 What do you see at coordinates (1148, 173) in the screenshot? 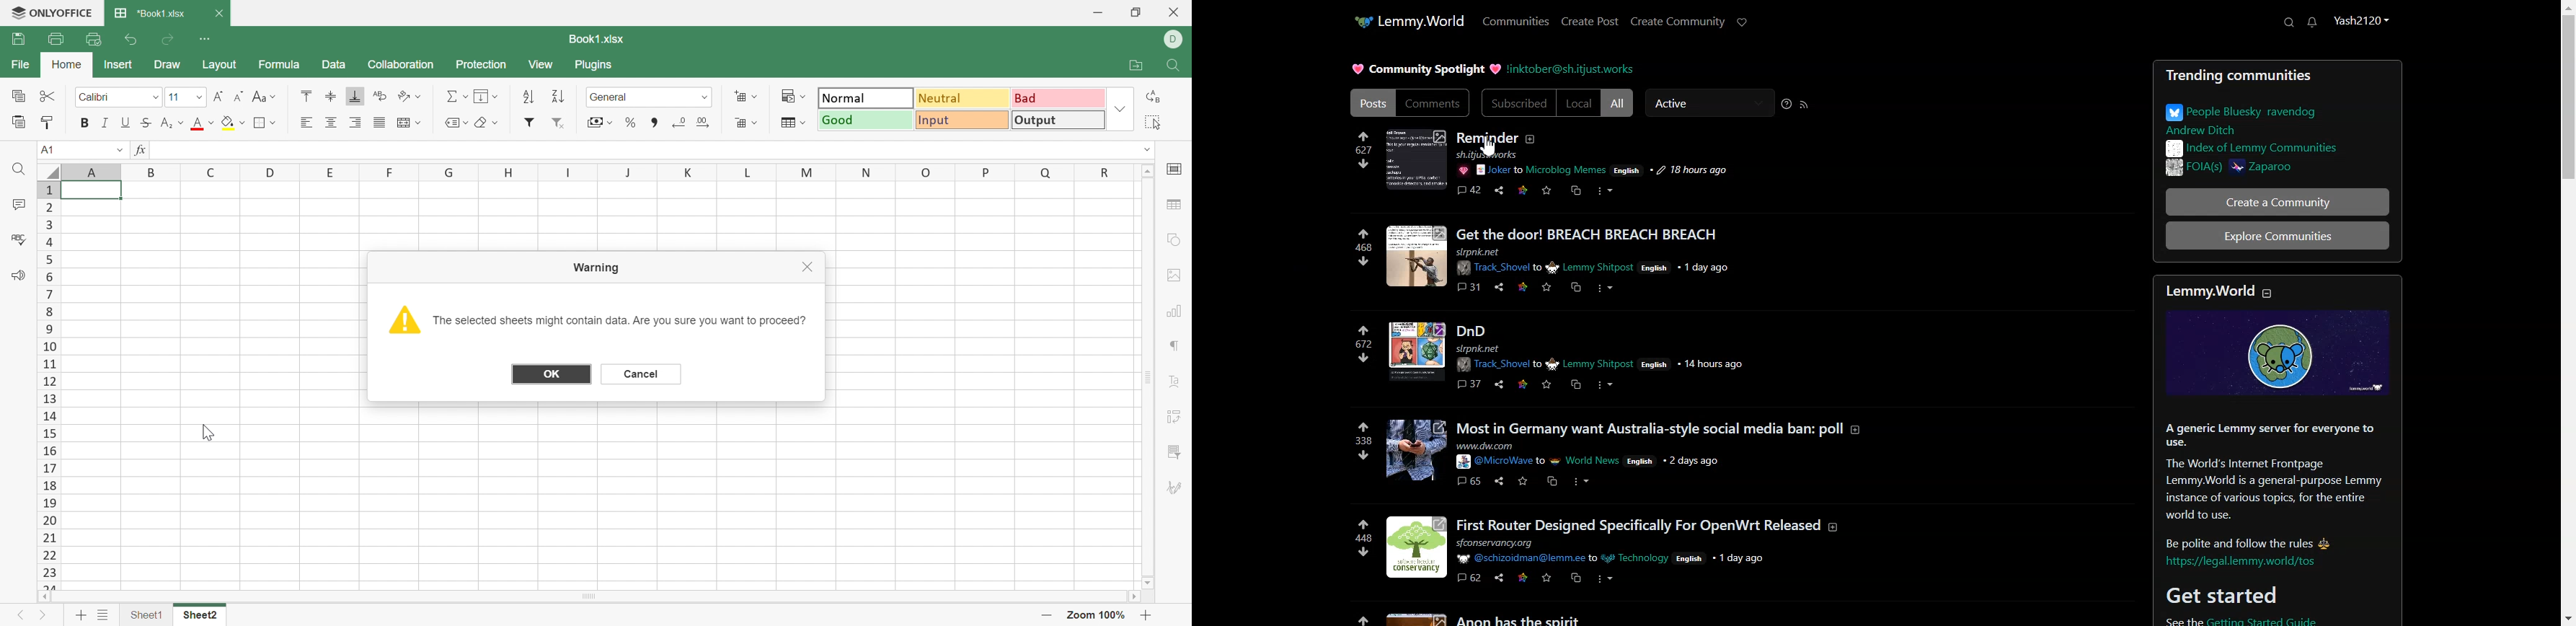
I see `Scroll Up` at bounding box center [1148, 173].